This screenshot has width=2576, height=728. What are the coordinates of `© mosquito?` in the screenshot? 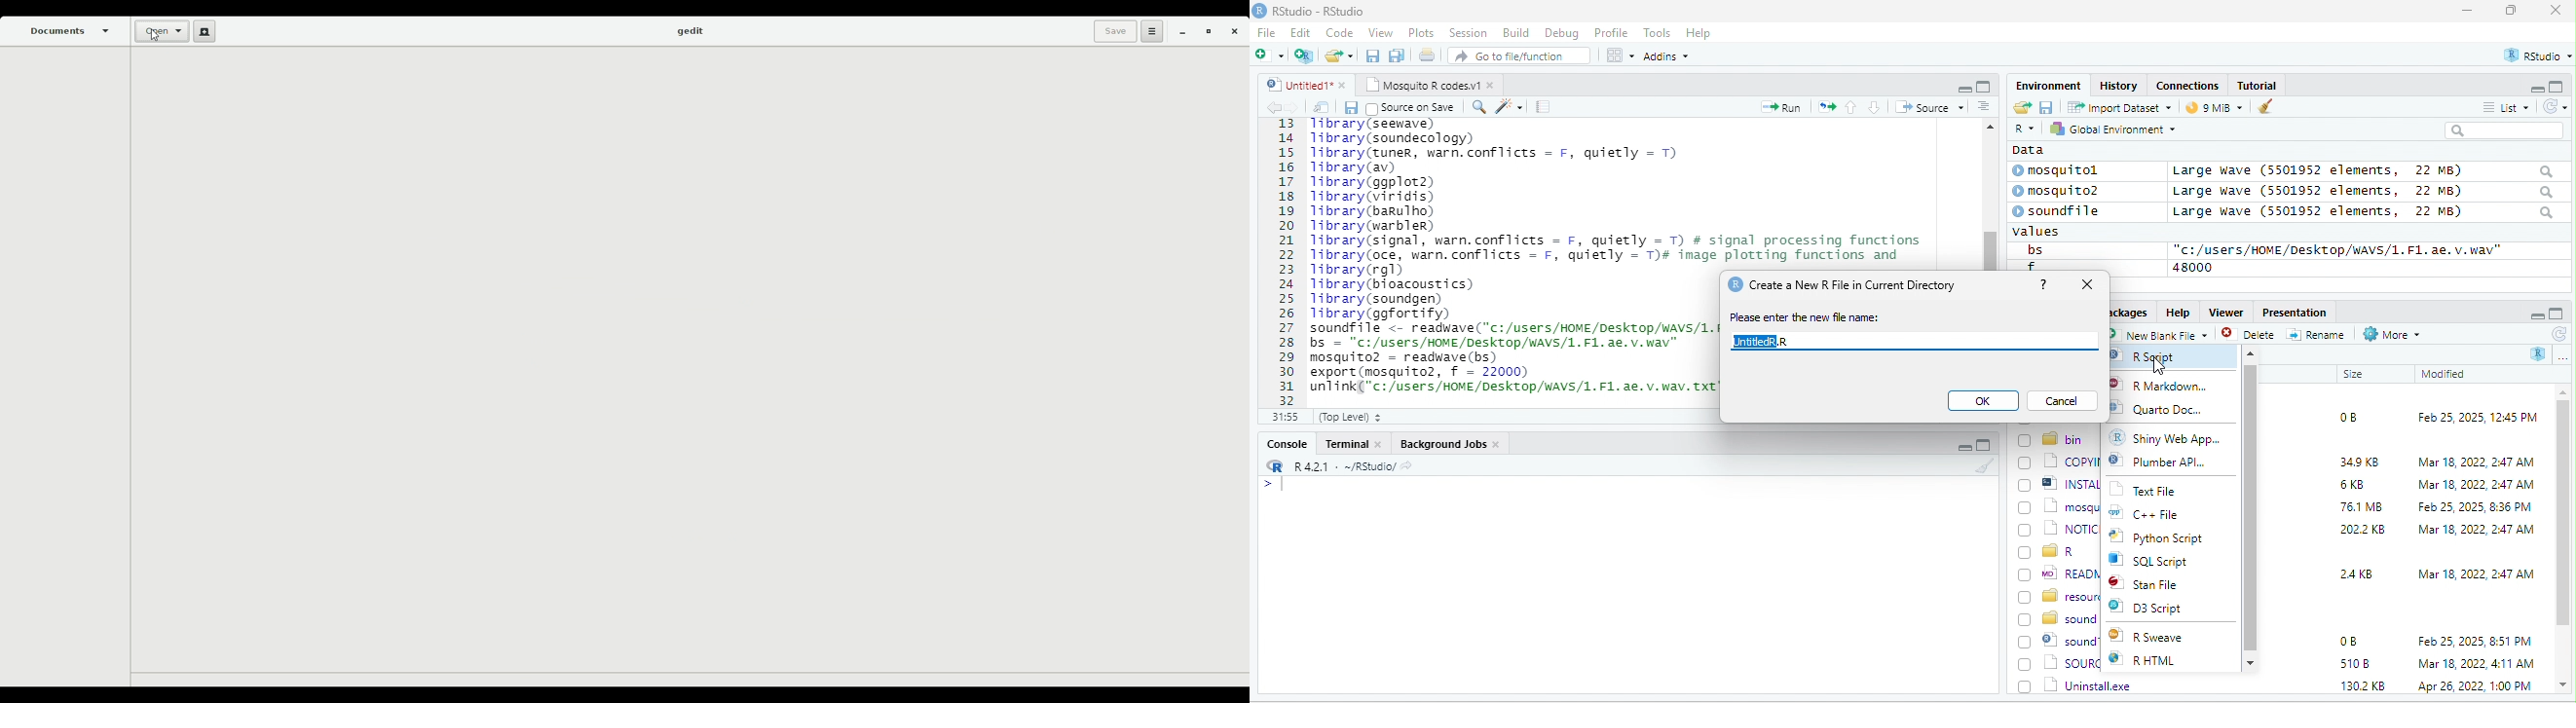 It's located at (2062, 189).